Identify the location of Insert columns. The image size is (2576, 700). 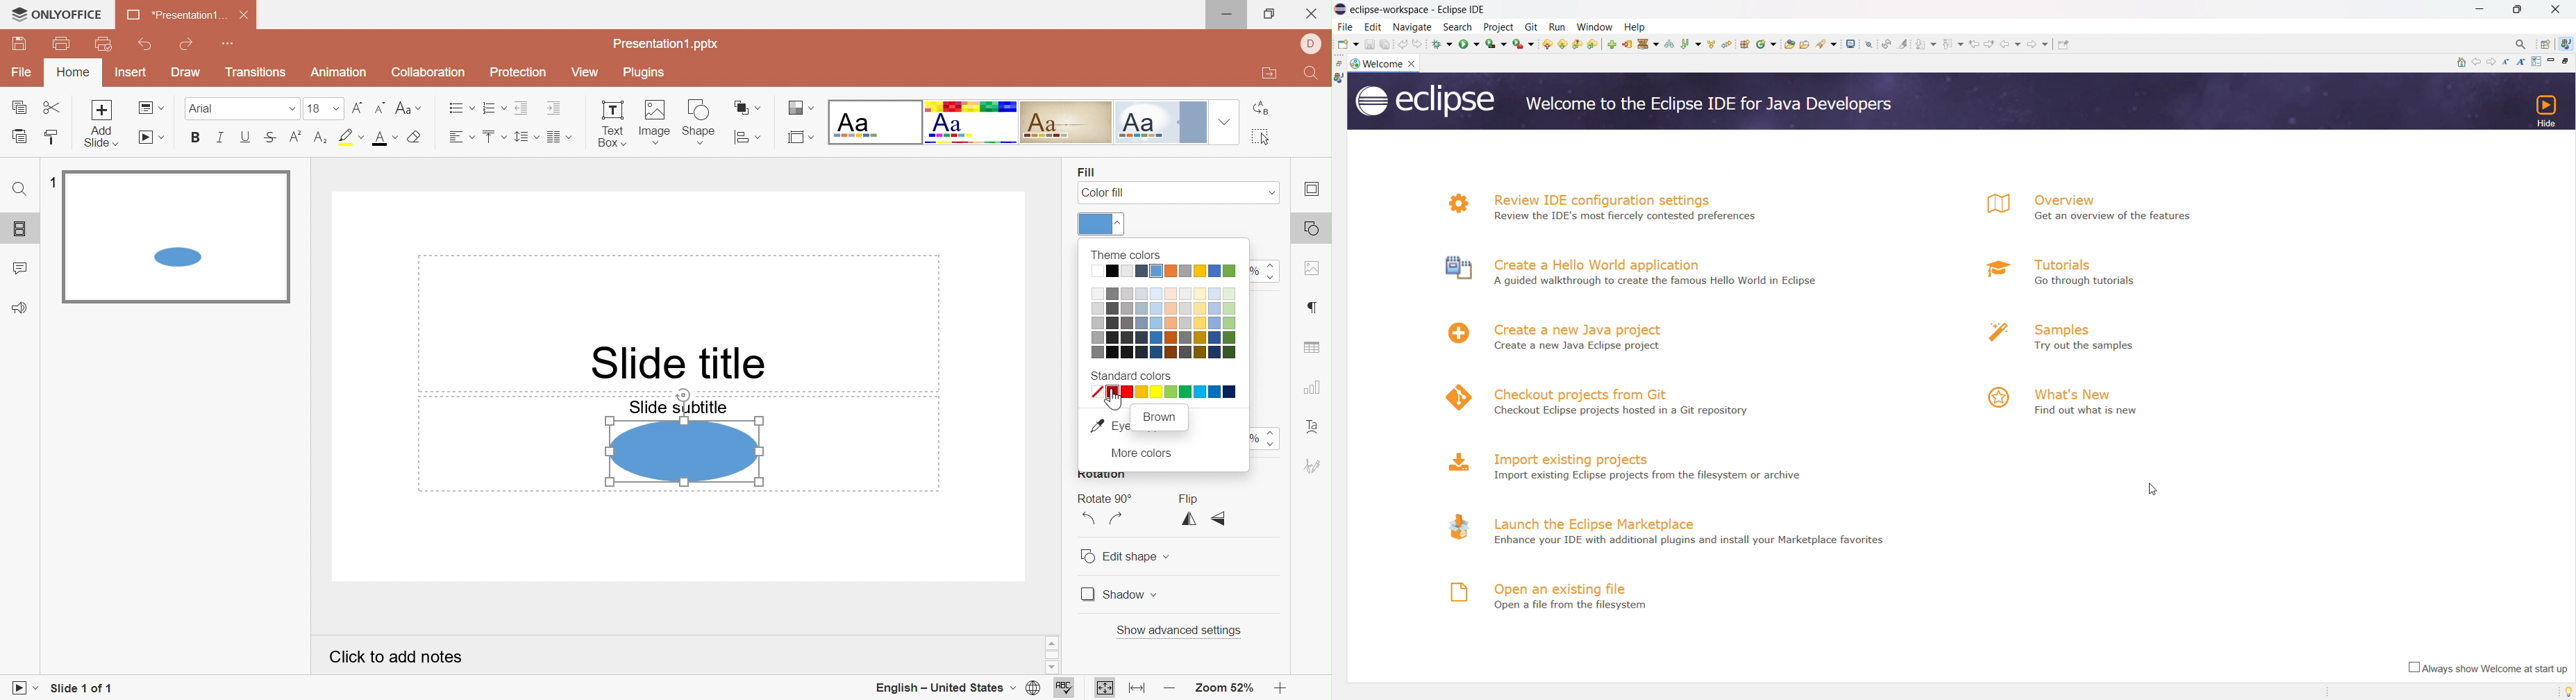
(560, 138).